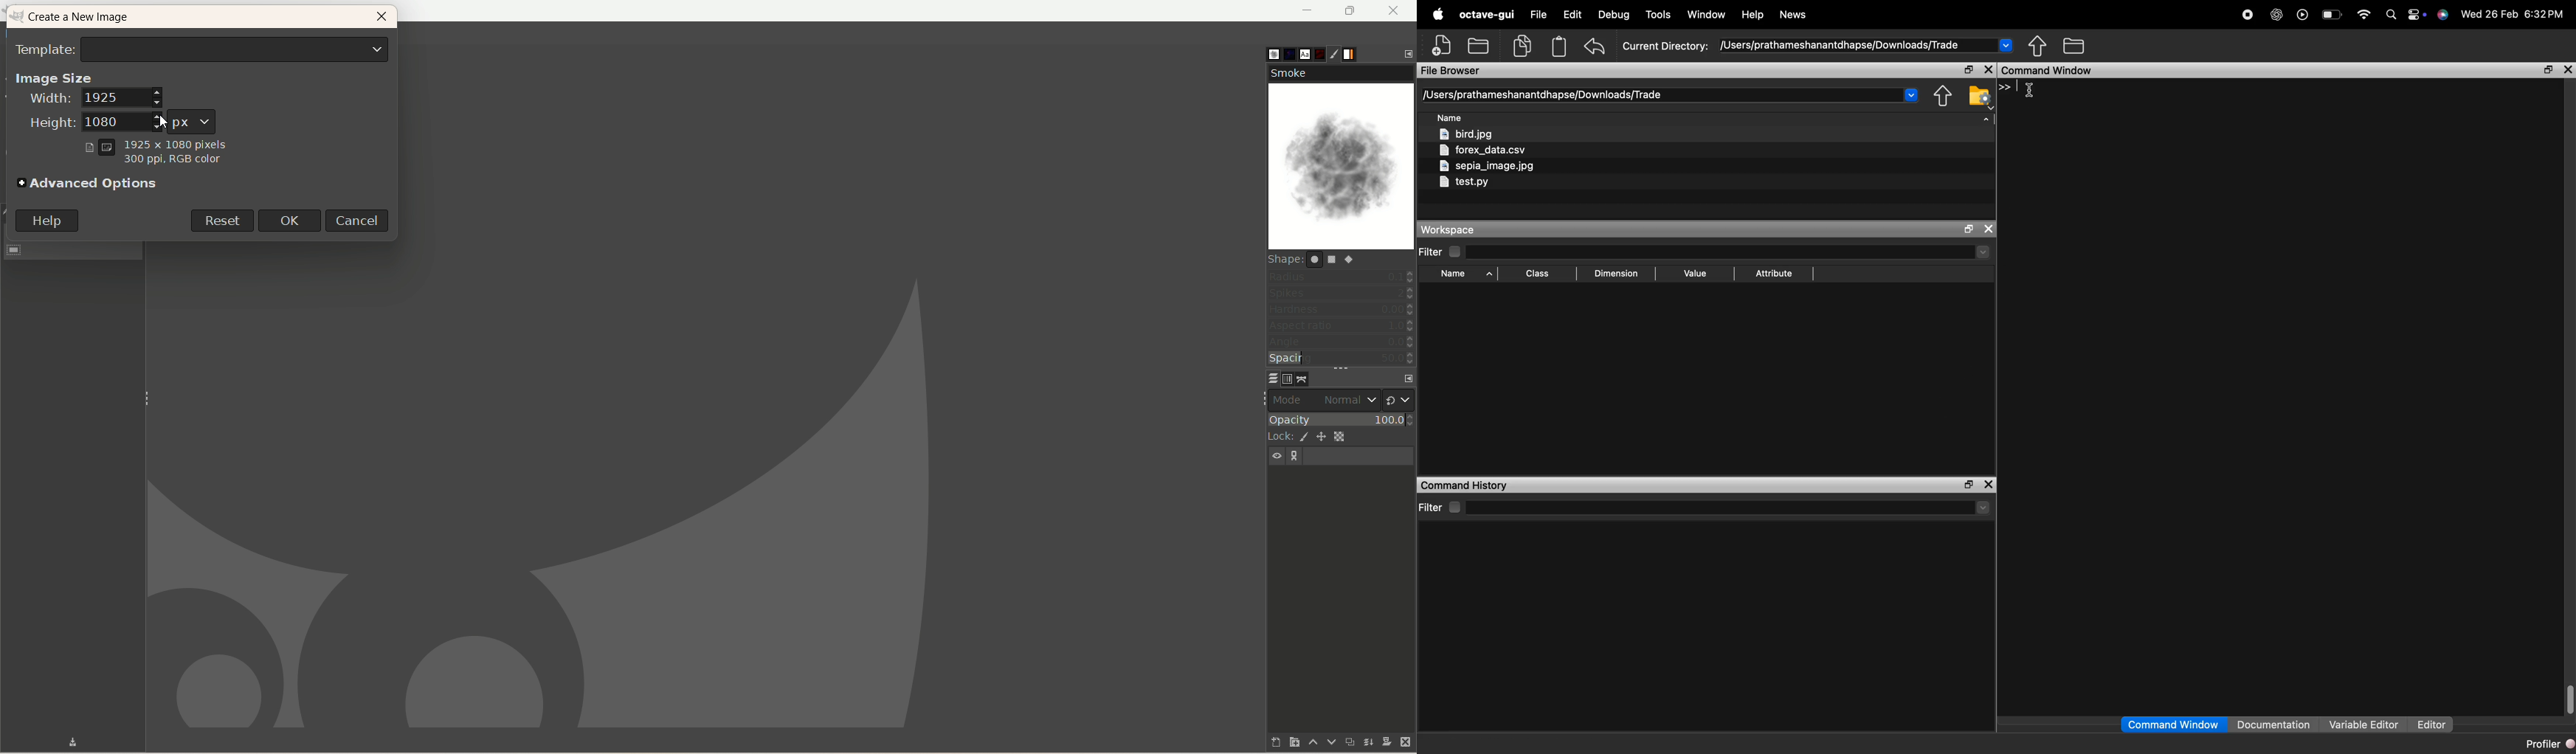 This screenshot has height=756, width=2576. What do you see at coordinates (1967, 70) in the screenshot?
I see `maximize` at bounding box center [1967, 70].